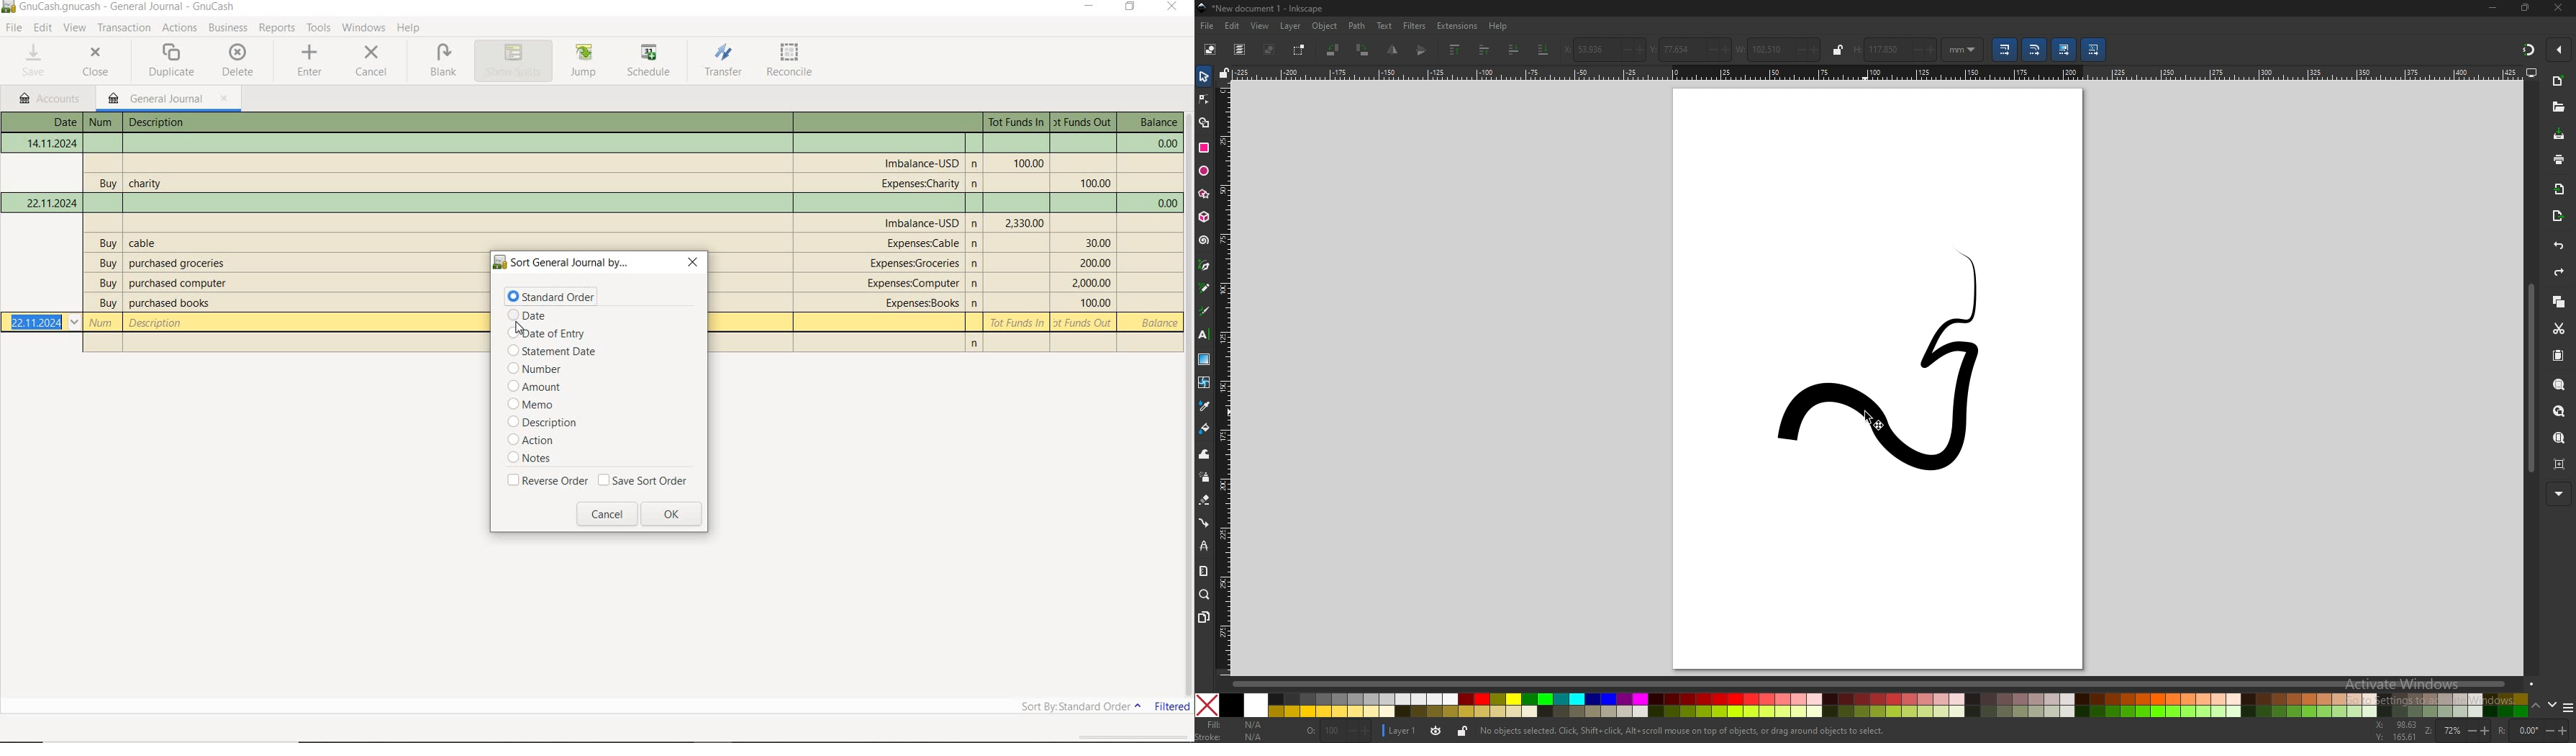 The height and width of the screenshot is (756, 2576). I want to click on pen, so click(1204, 265).